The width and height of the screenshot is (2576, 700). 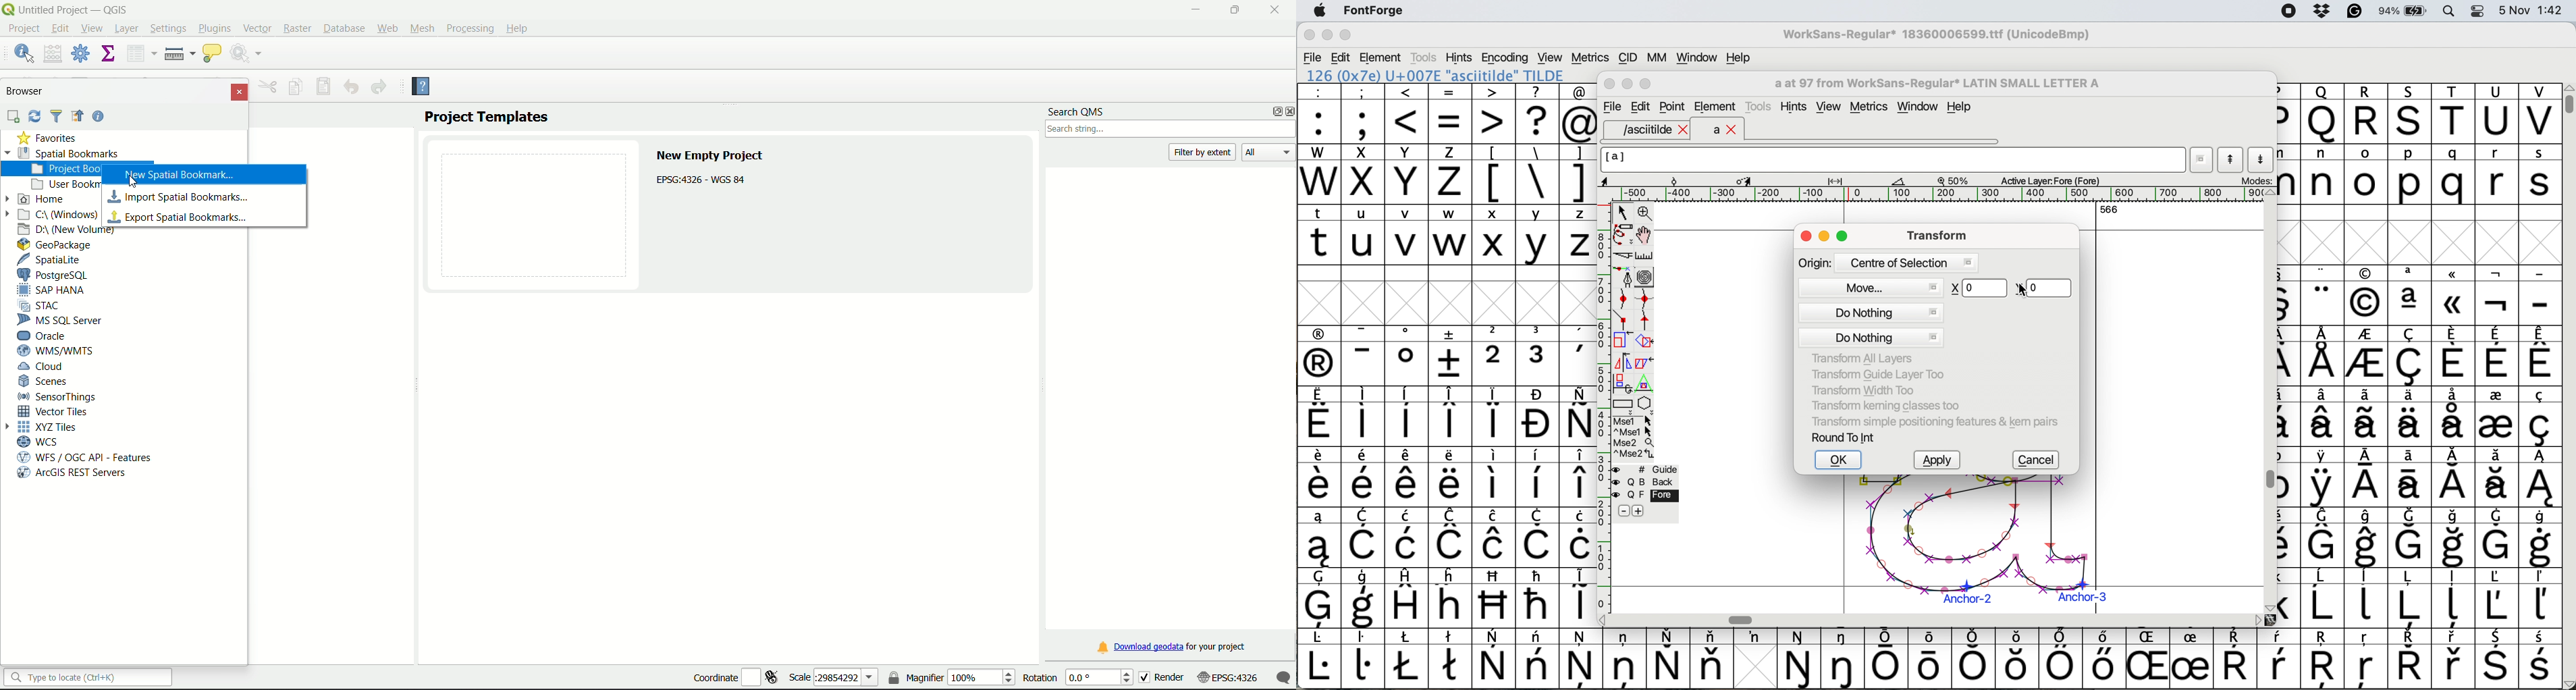 I want to click on ok, so click(x=1840, y=460).